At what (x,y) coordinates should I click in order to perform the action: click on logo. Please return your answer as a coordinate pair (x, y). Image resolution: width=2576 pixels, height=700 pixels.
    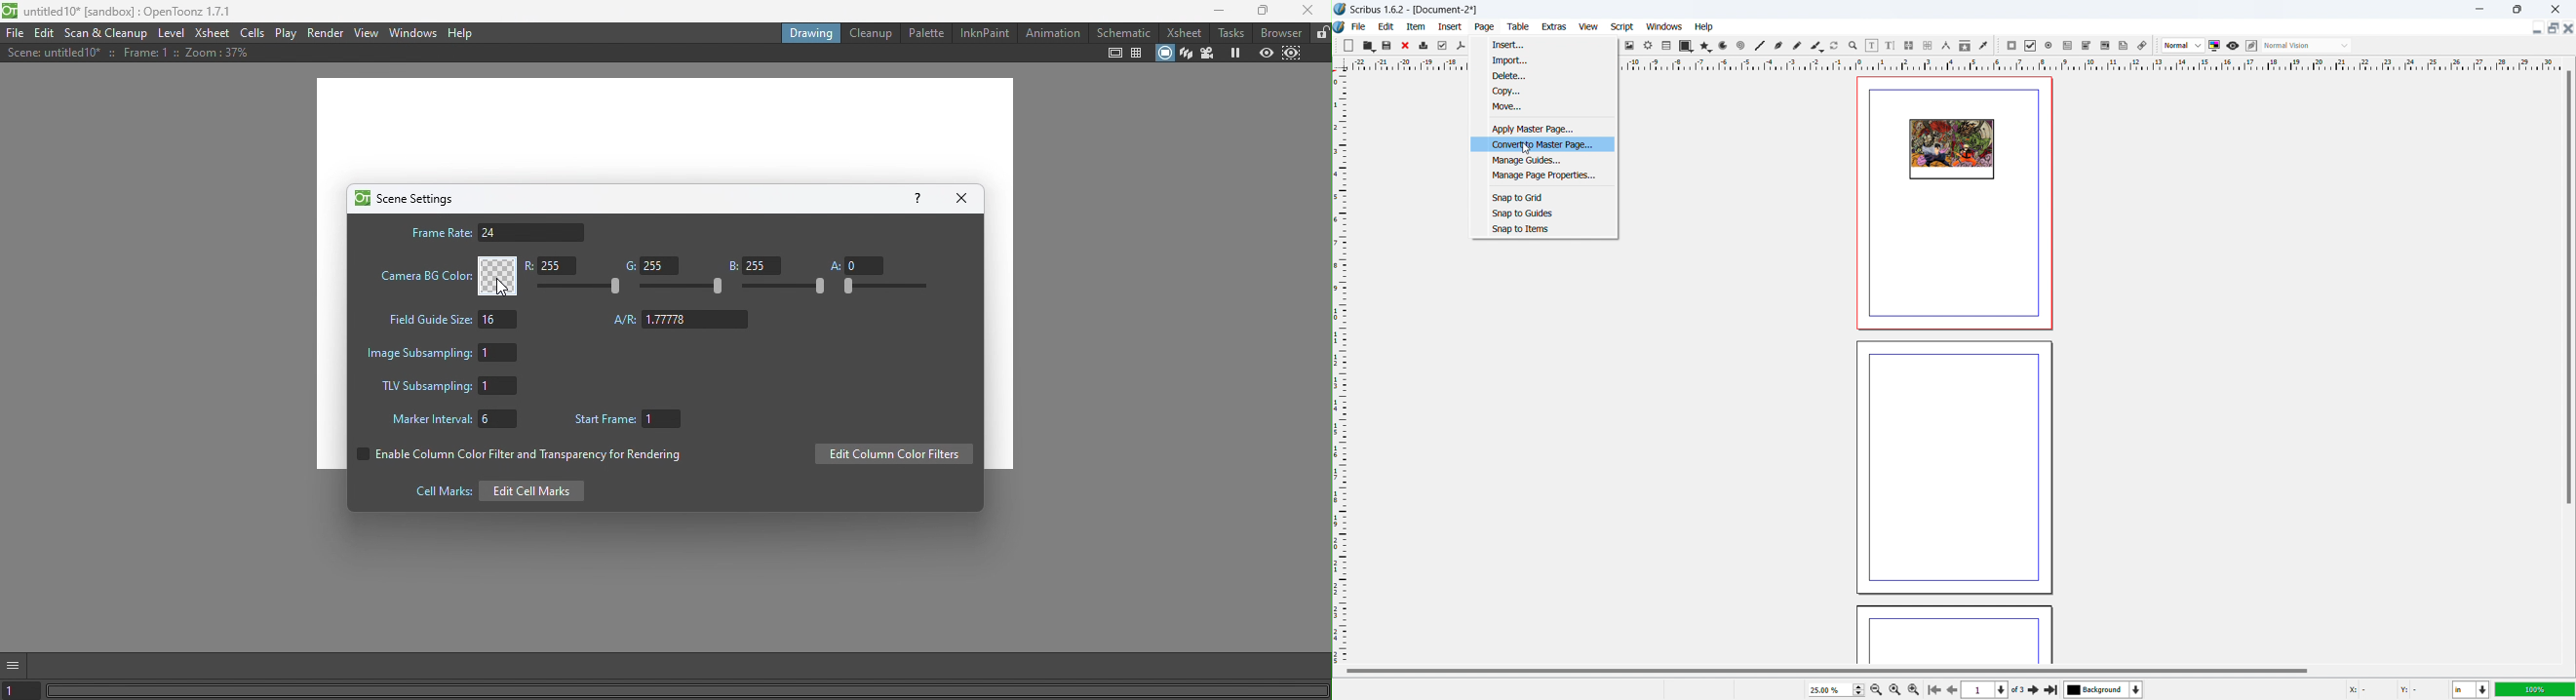
    Looking at the image, I should click on (1340, 9).